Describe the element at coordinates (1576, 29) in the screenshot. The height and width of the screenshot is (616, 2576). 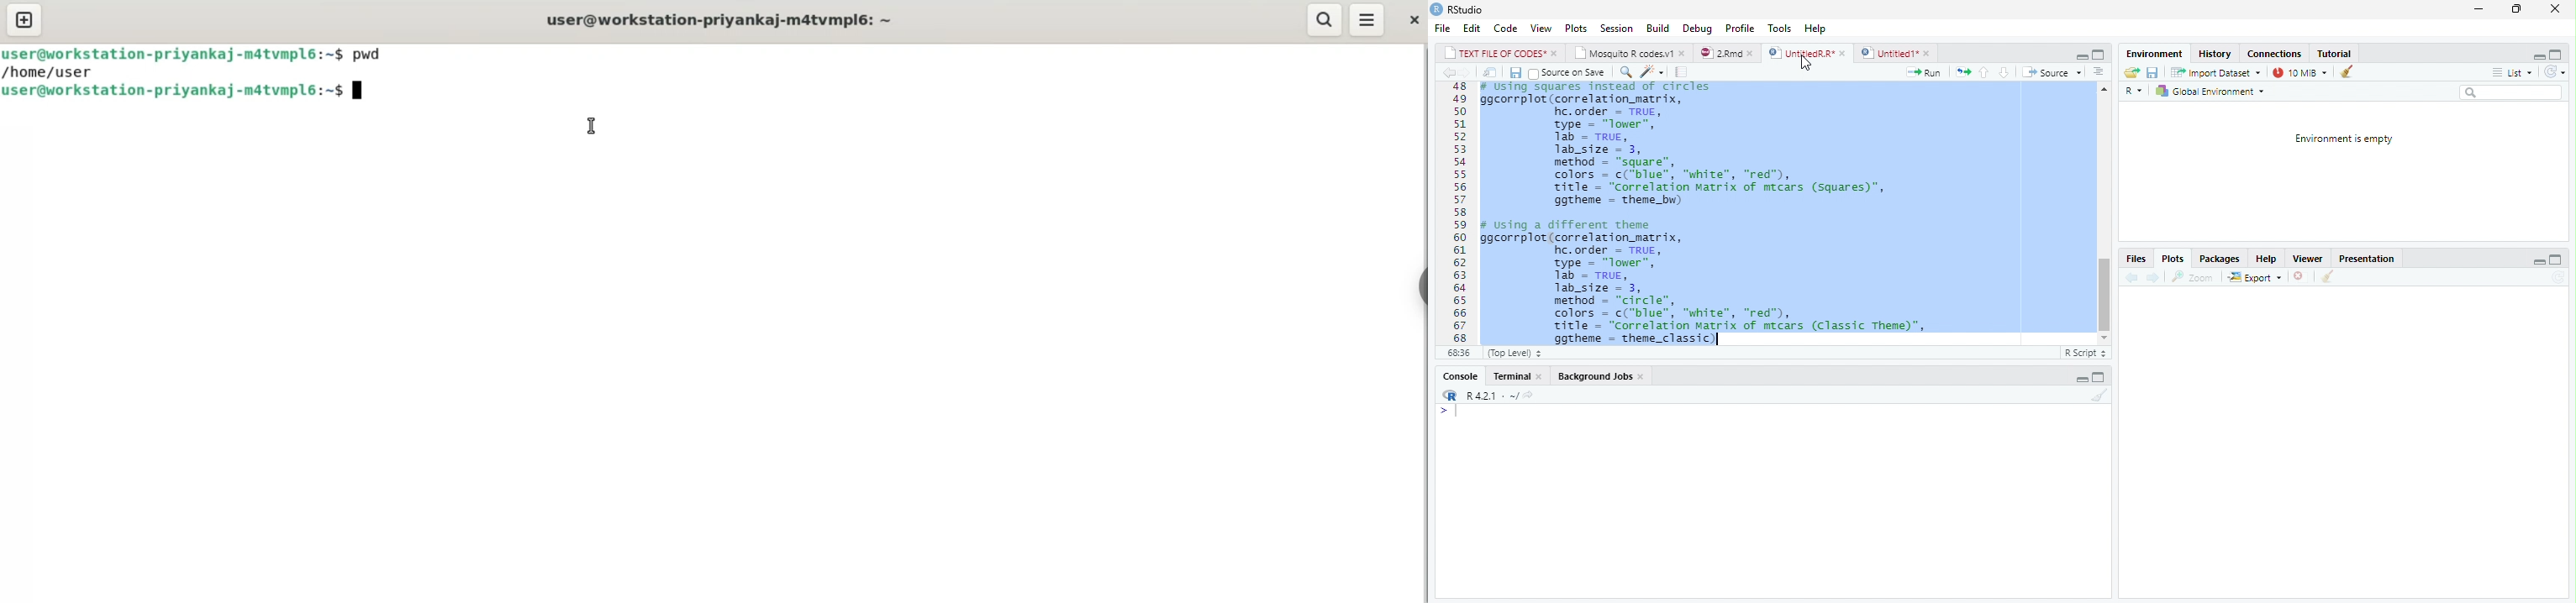
I see `Plots` at that location.